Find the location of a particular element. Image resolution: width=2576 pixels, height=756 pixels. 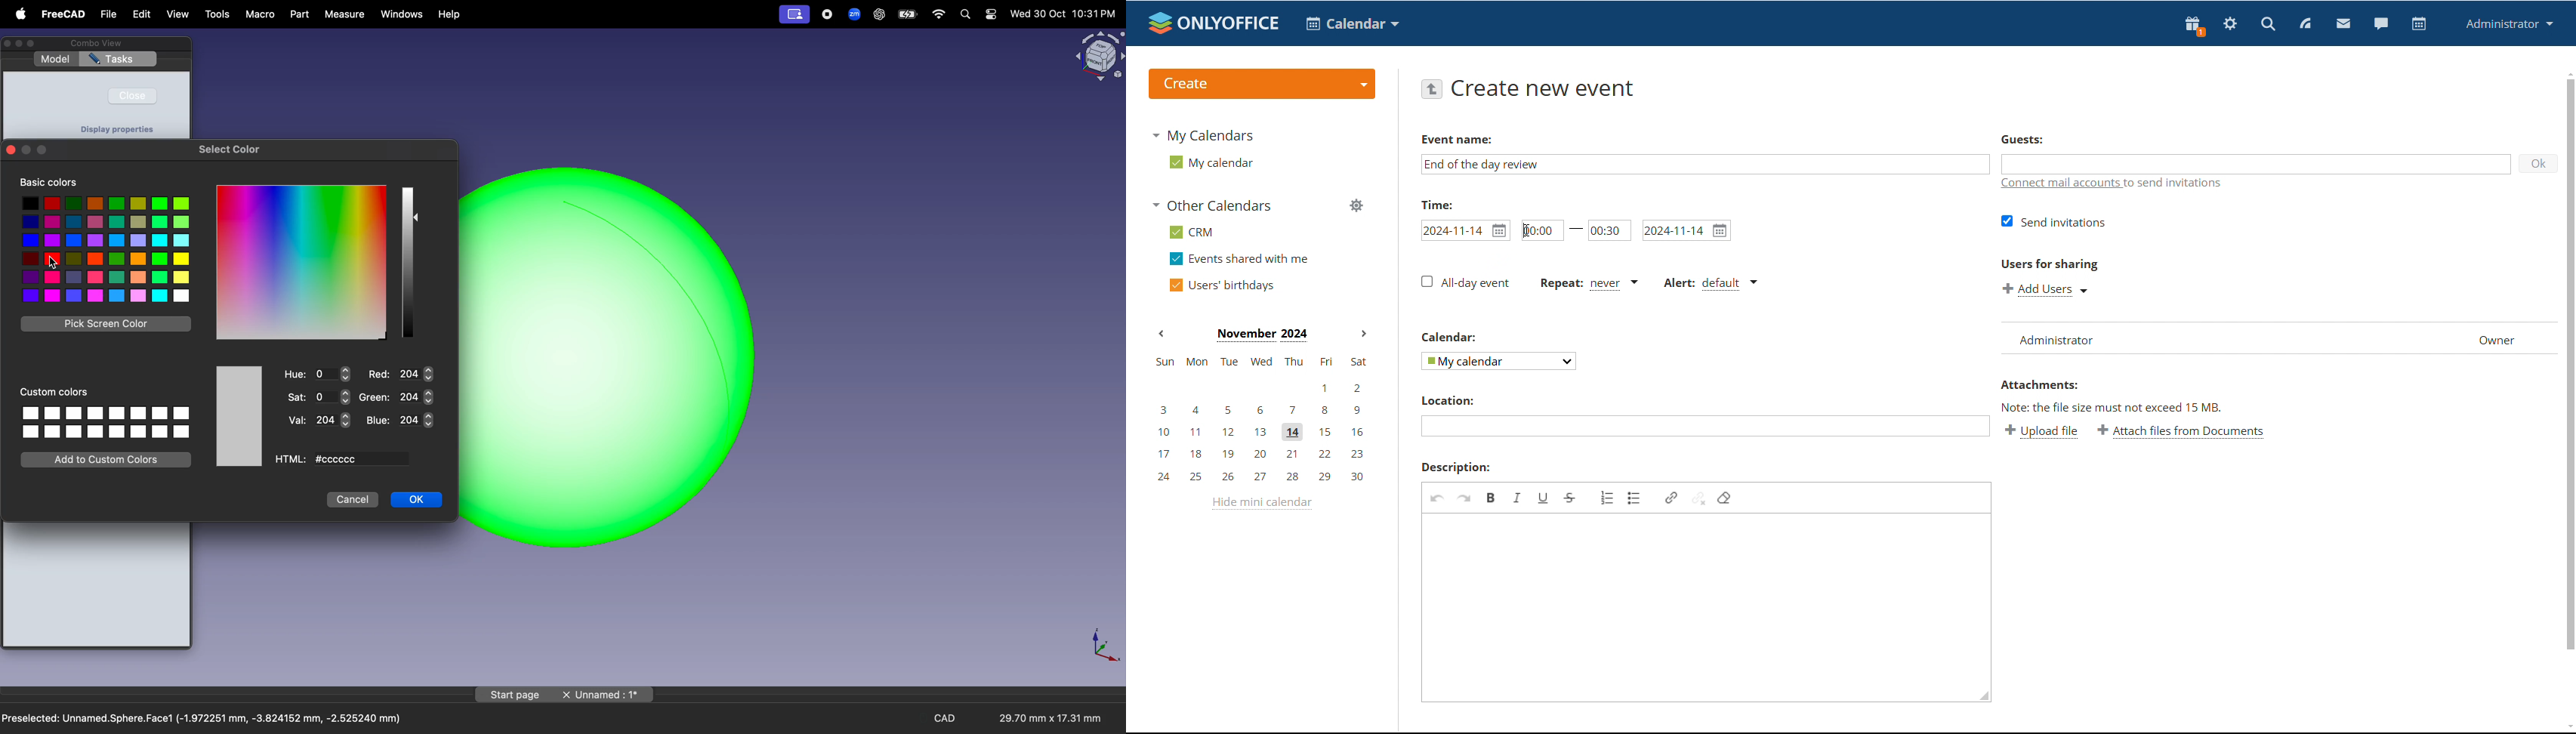

wifi is located at coordinates (939, 14).